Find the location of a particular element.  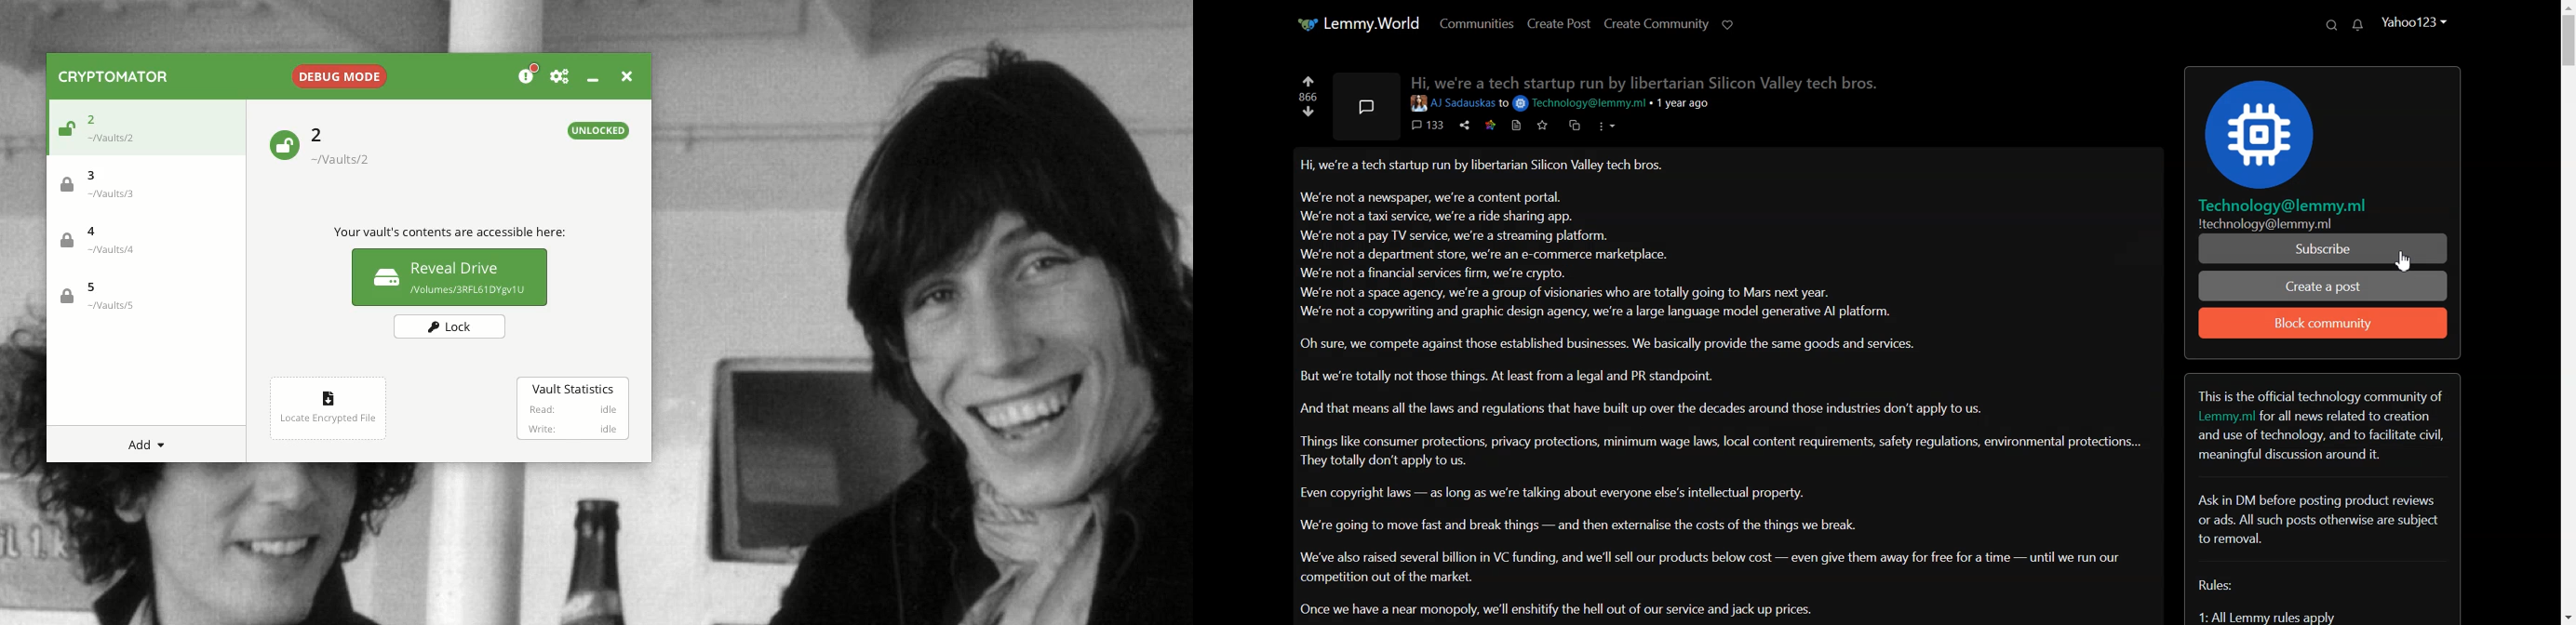

options is located at coordinates (1607, 125).